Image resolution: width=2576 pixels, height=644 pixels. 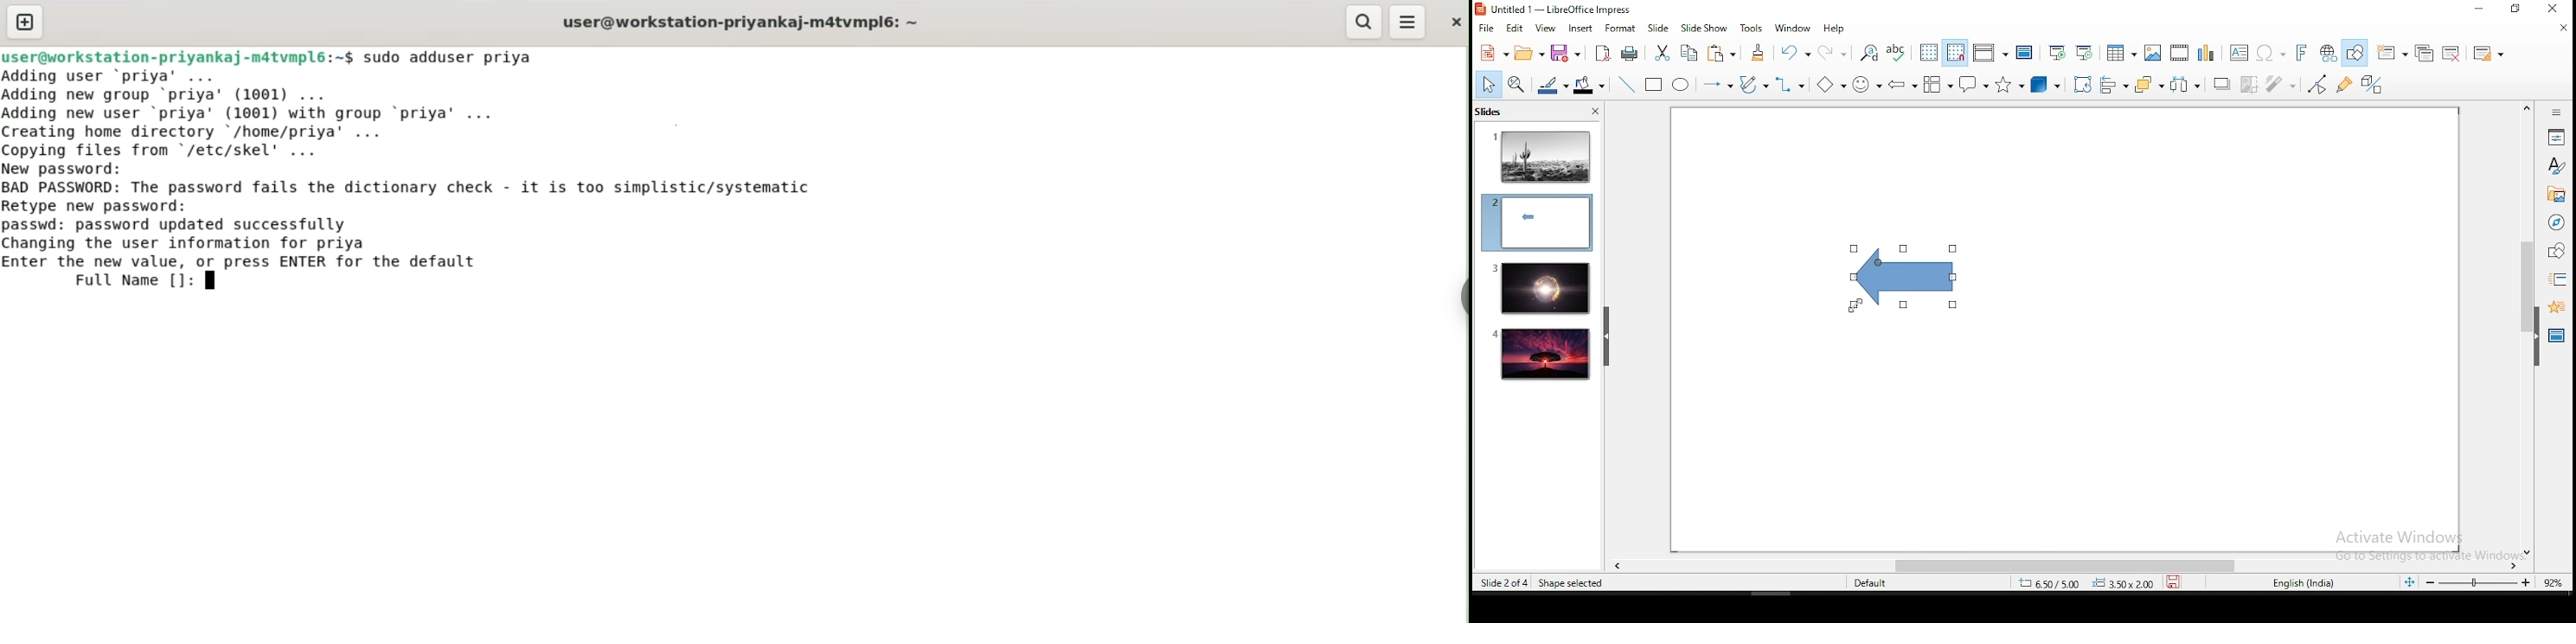 I want to click on charts, so click(x=2208, y=55).